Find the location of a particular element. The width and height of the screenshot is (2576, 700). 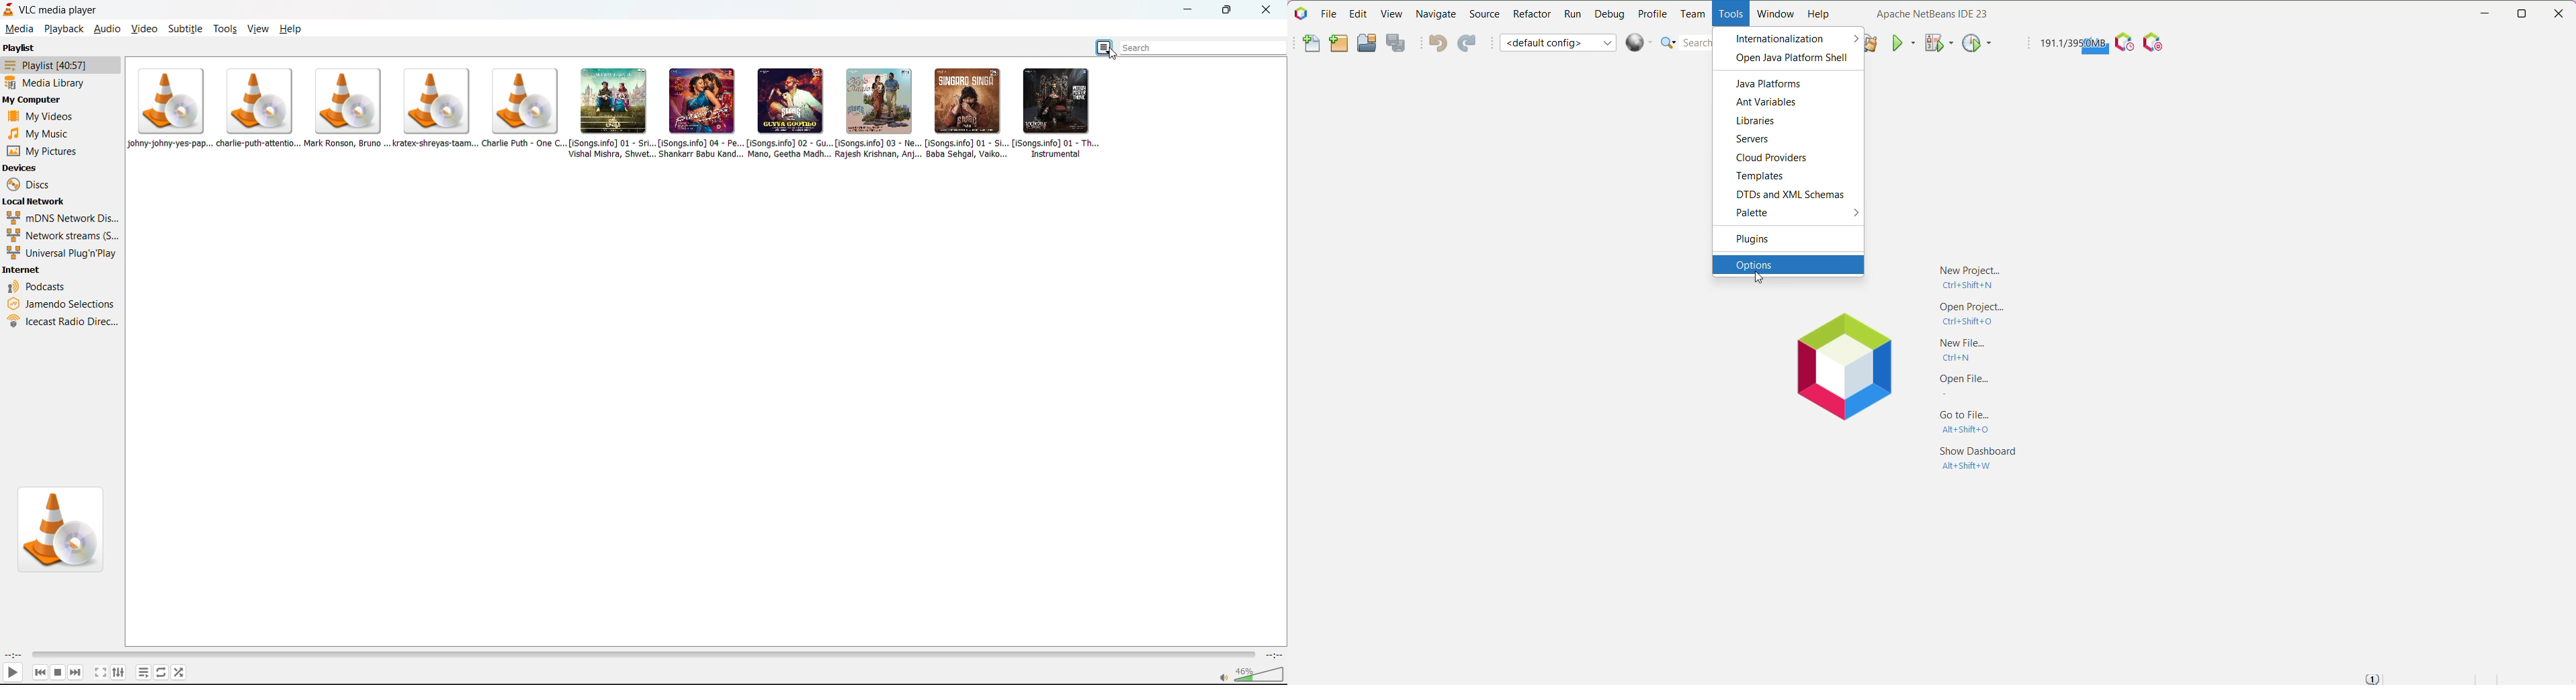

current track time is located at coordinates (13, 655).